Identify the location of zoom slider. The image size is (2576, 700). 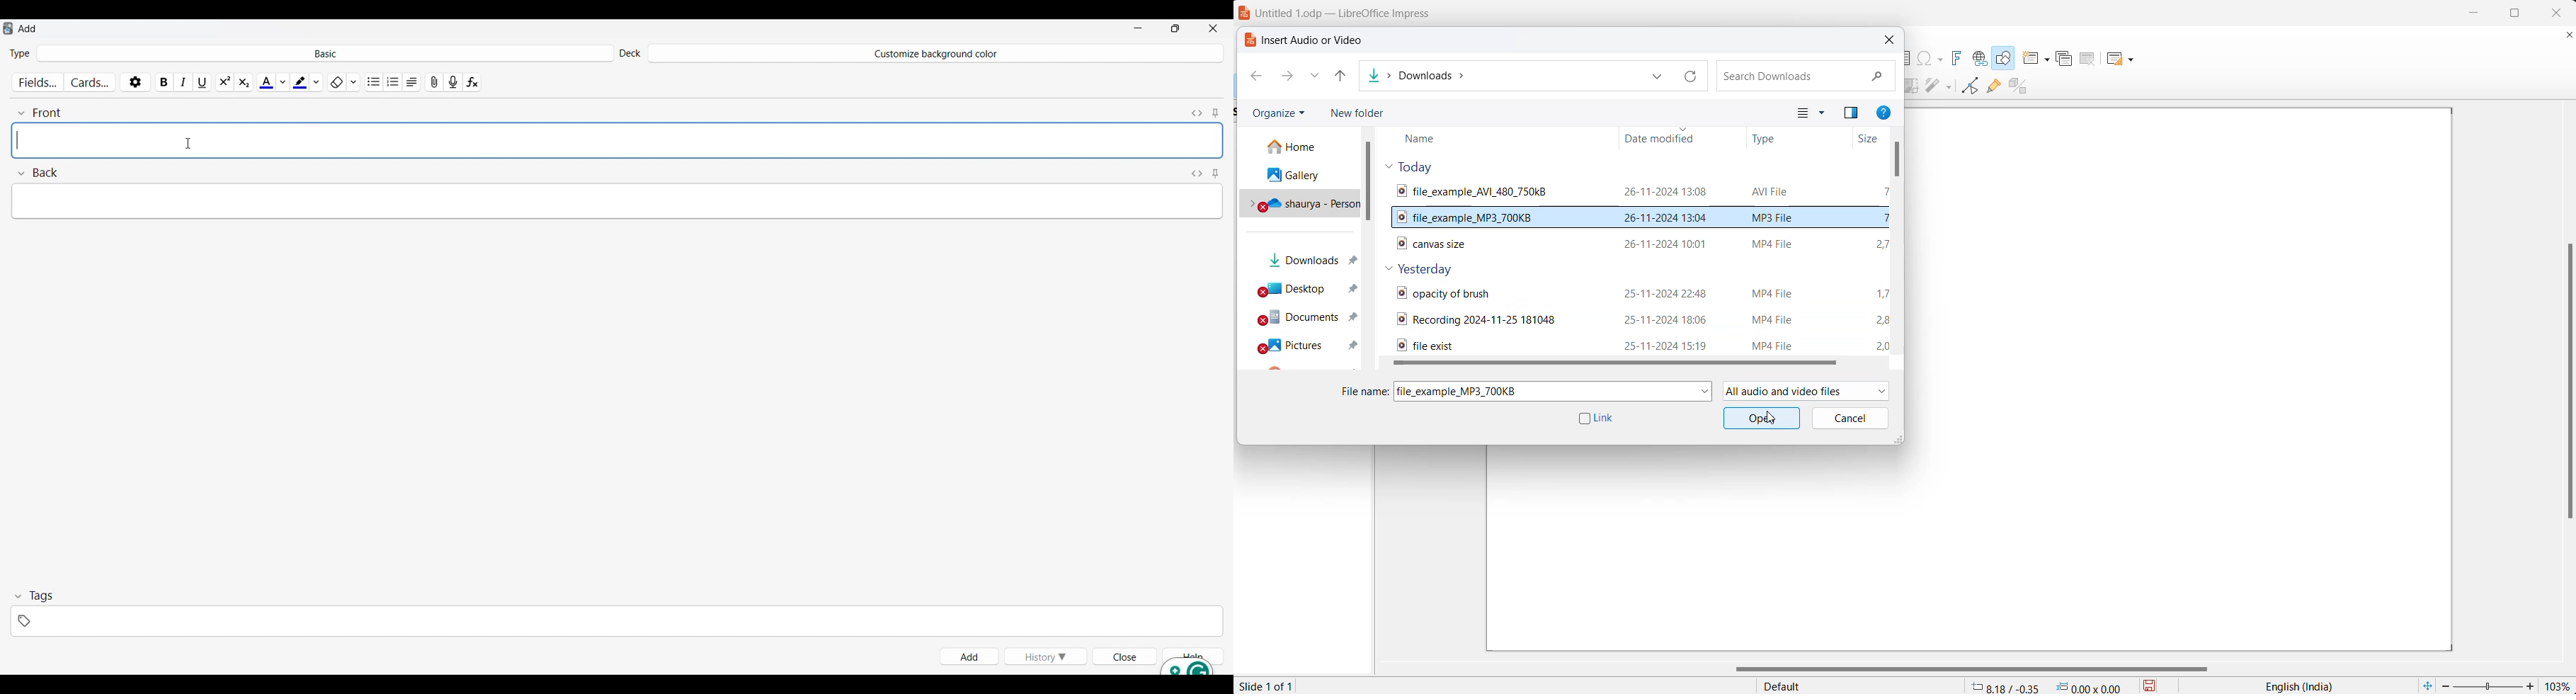
(2488, 687).